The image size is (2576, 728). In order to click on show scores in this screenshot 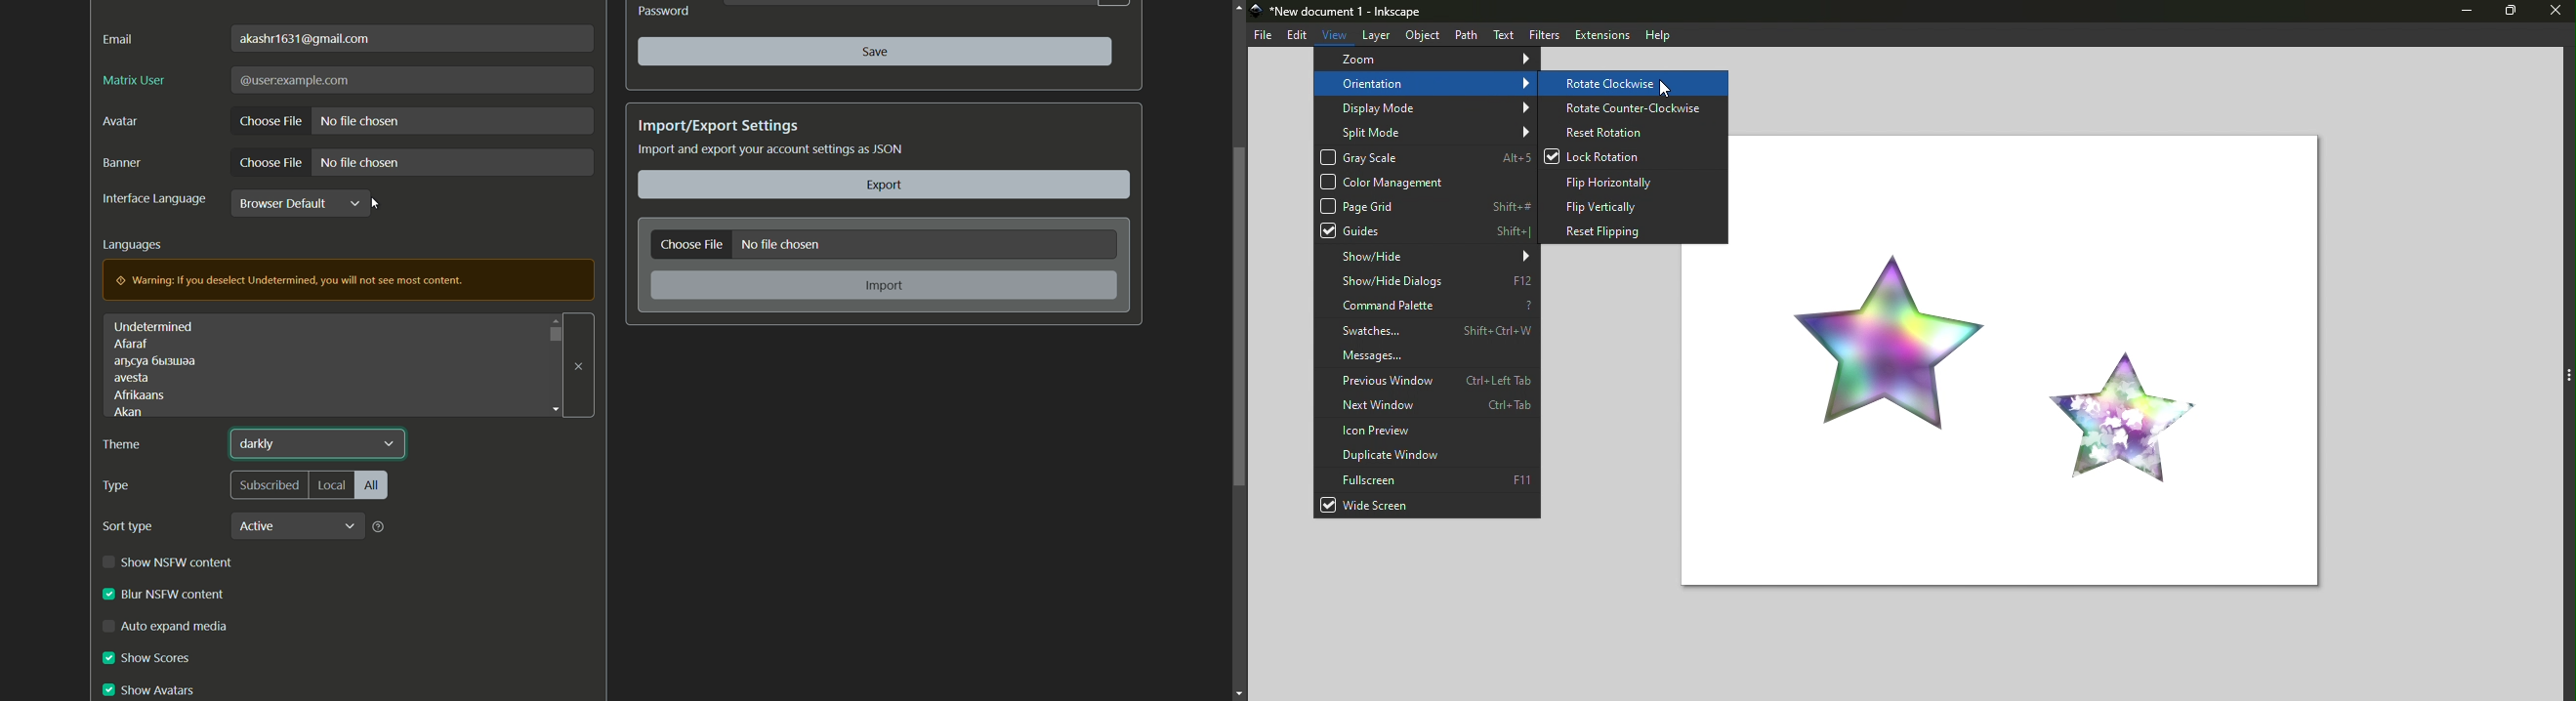, I will do `click(158, 658)`.